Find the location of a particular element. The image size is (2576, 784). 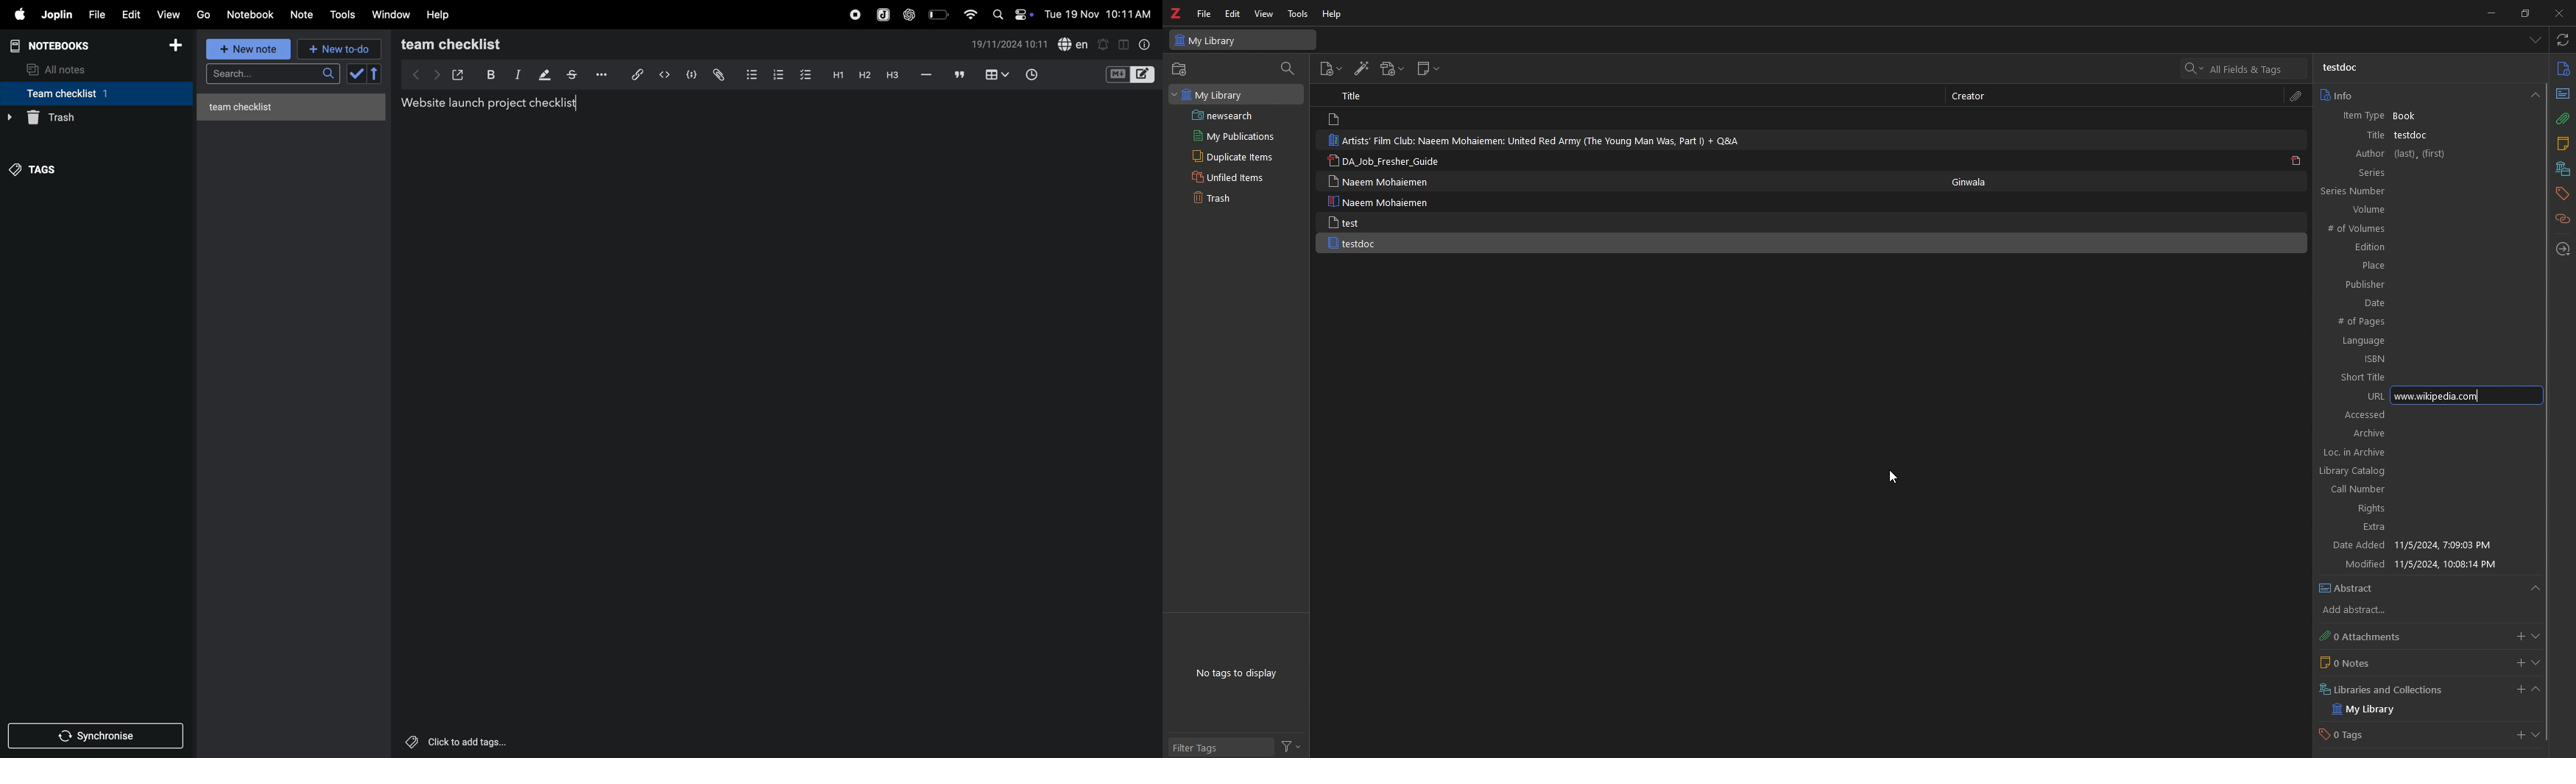

resize is located at coordinates (2524, 13).